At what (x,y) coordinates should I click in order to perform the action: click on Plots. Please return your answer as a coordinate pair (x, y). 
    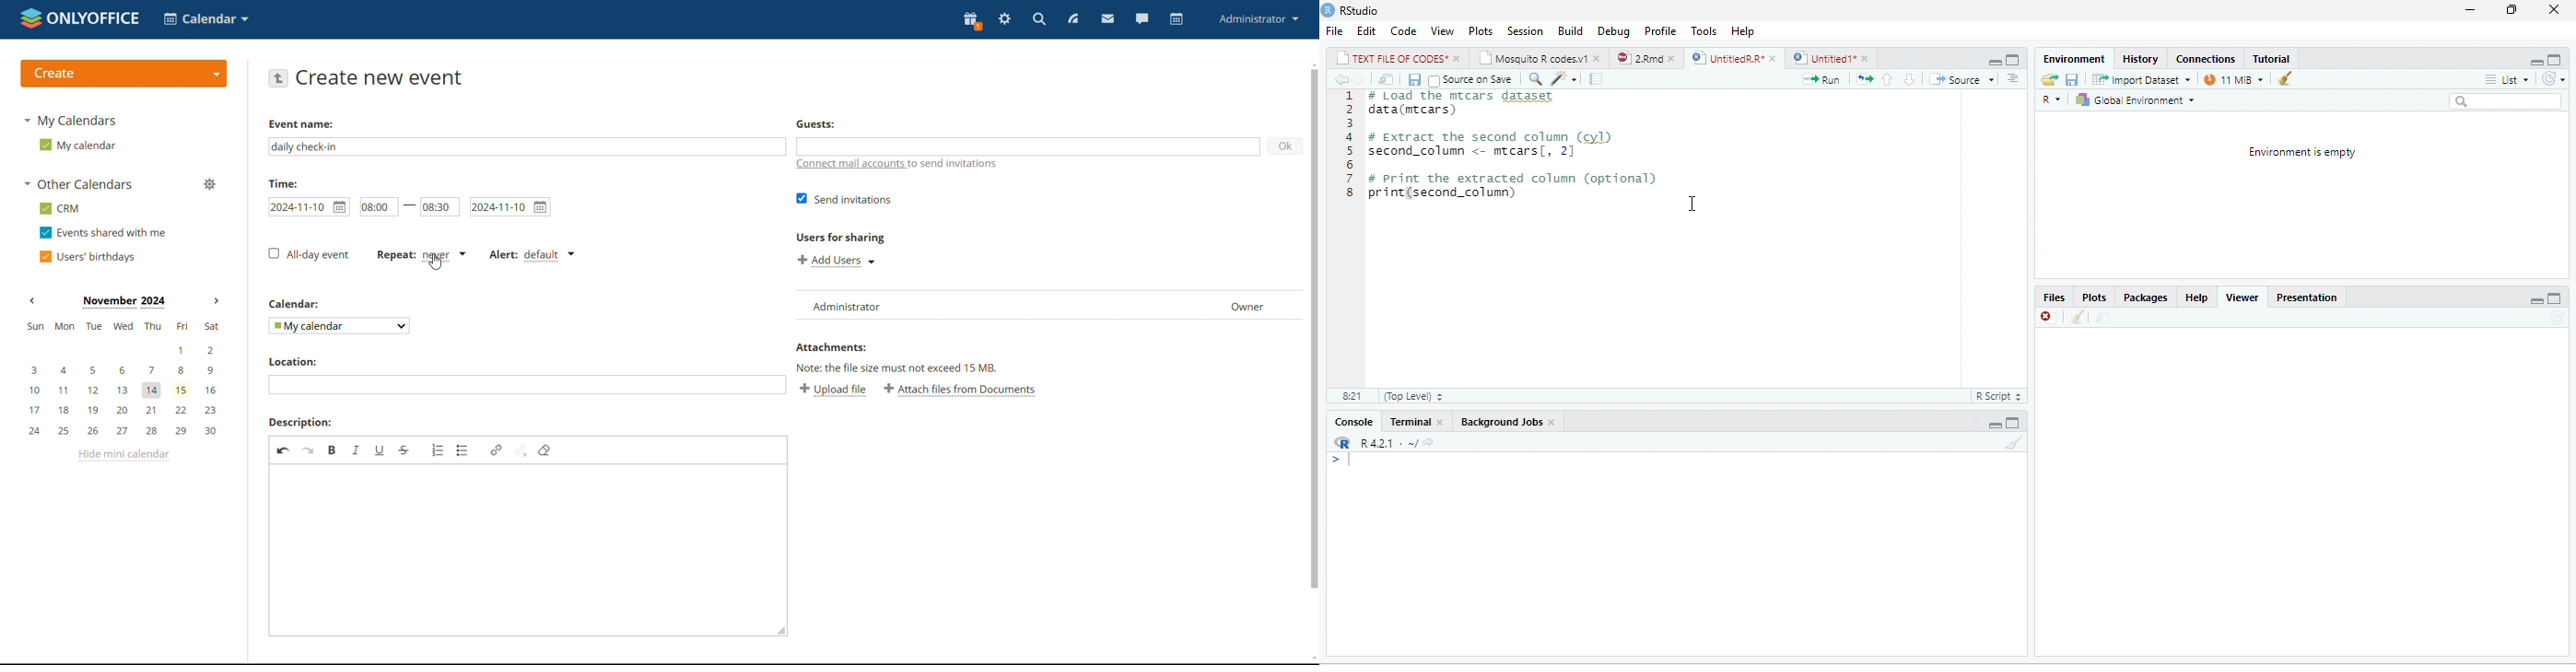
    Looking at the image, I should click on (1481, 29).